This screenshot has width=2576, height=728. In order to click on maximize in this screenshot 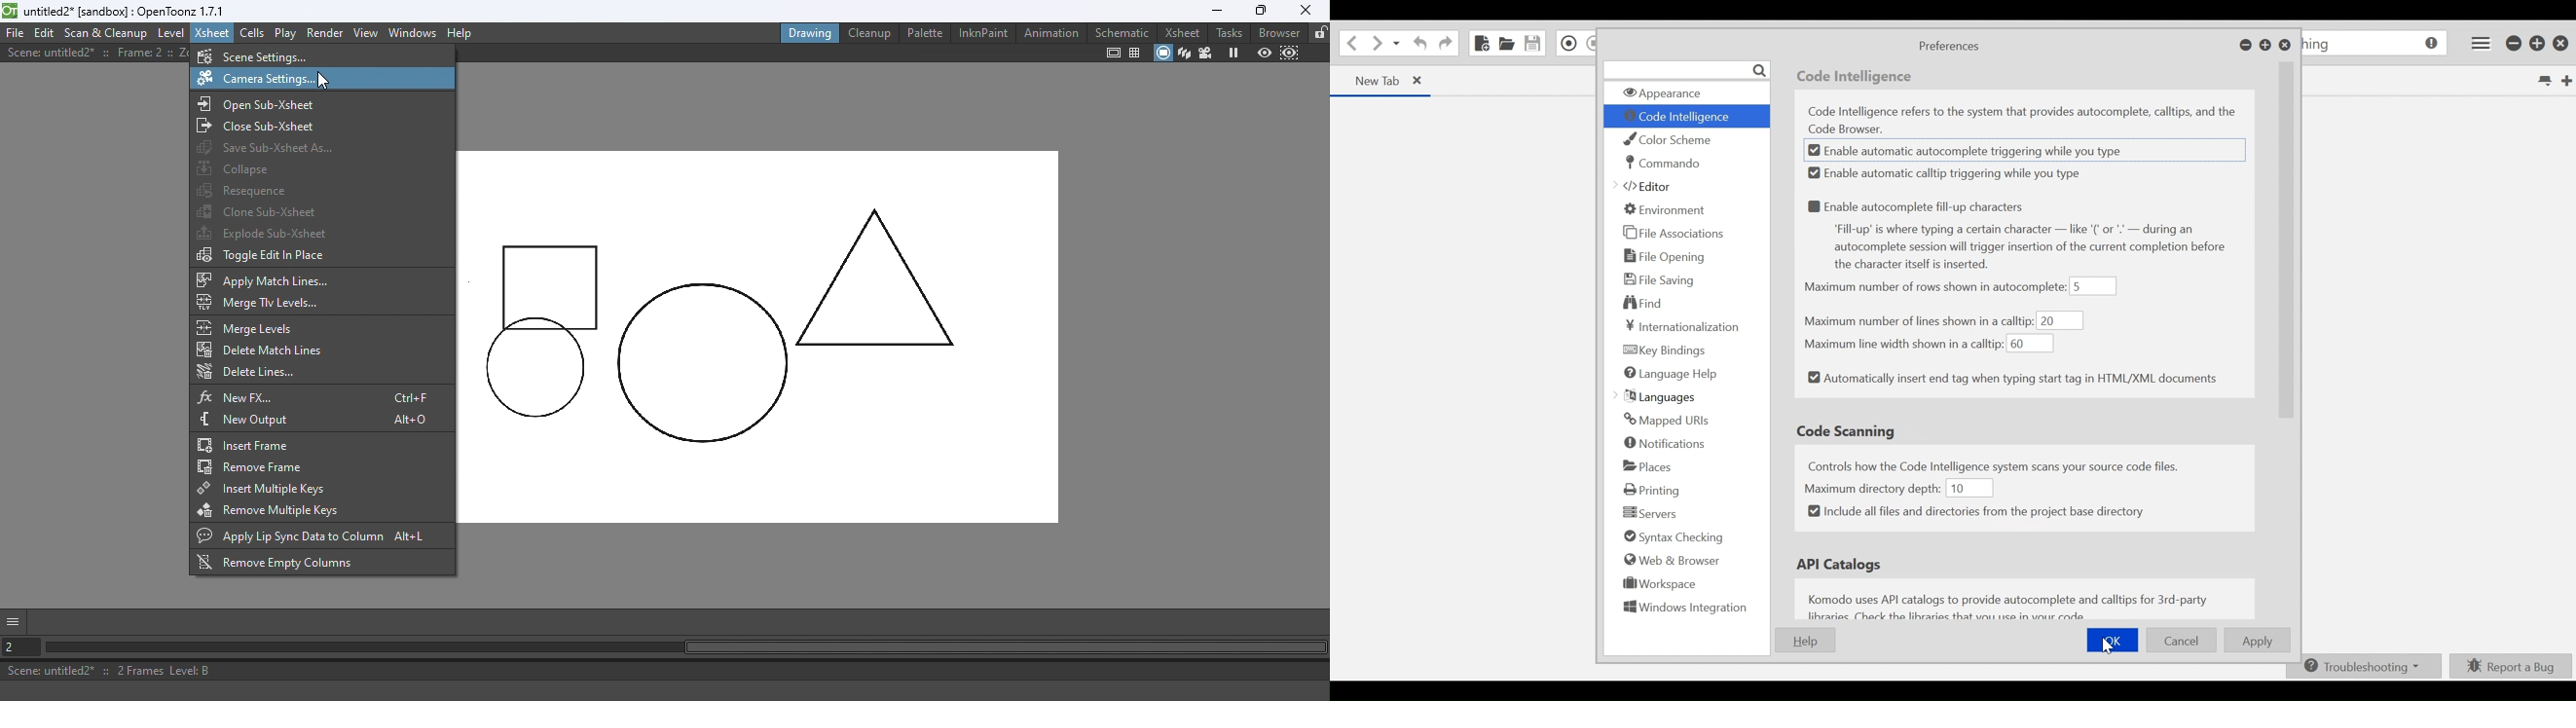, I will do `click(2538, 45)`.